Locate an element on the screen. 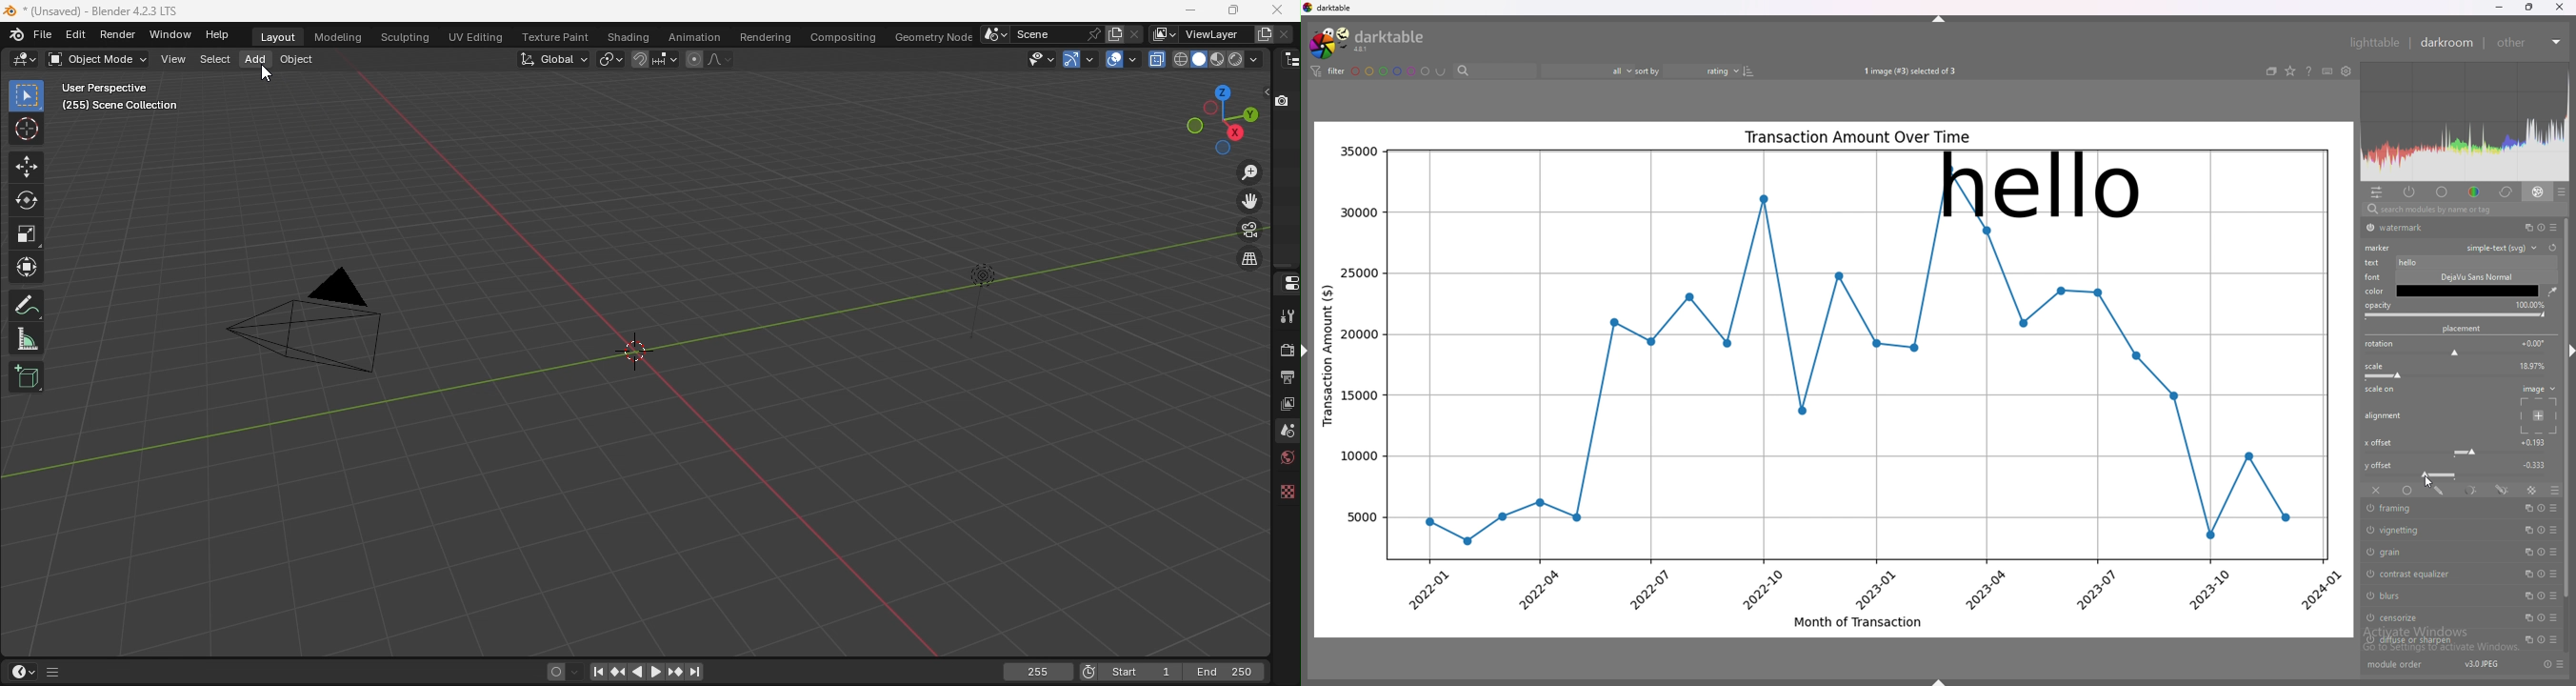 The width and height of the screenshot is (2576, 700). active modules is located at coordinates (2411, 193).